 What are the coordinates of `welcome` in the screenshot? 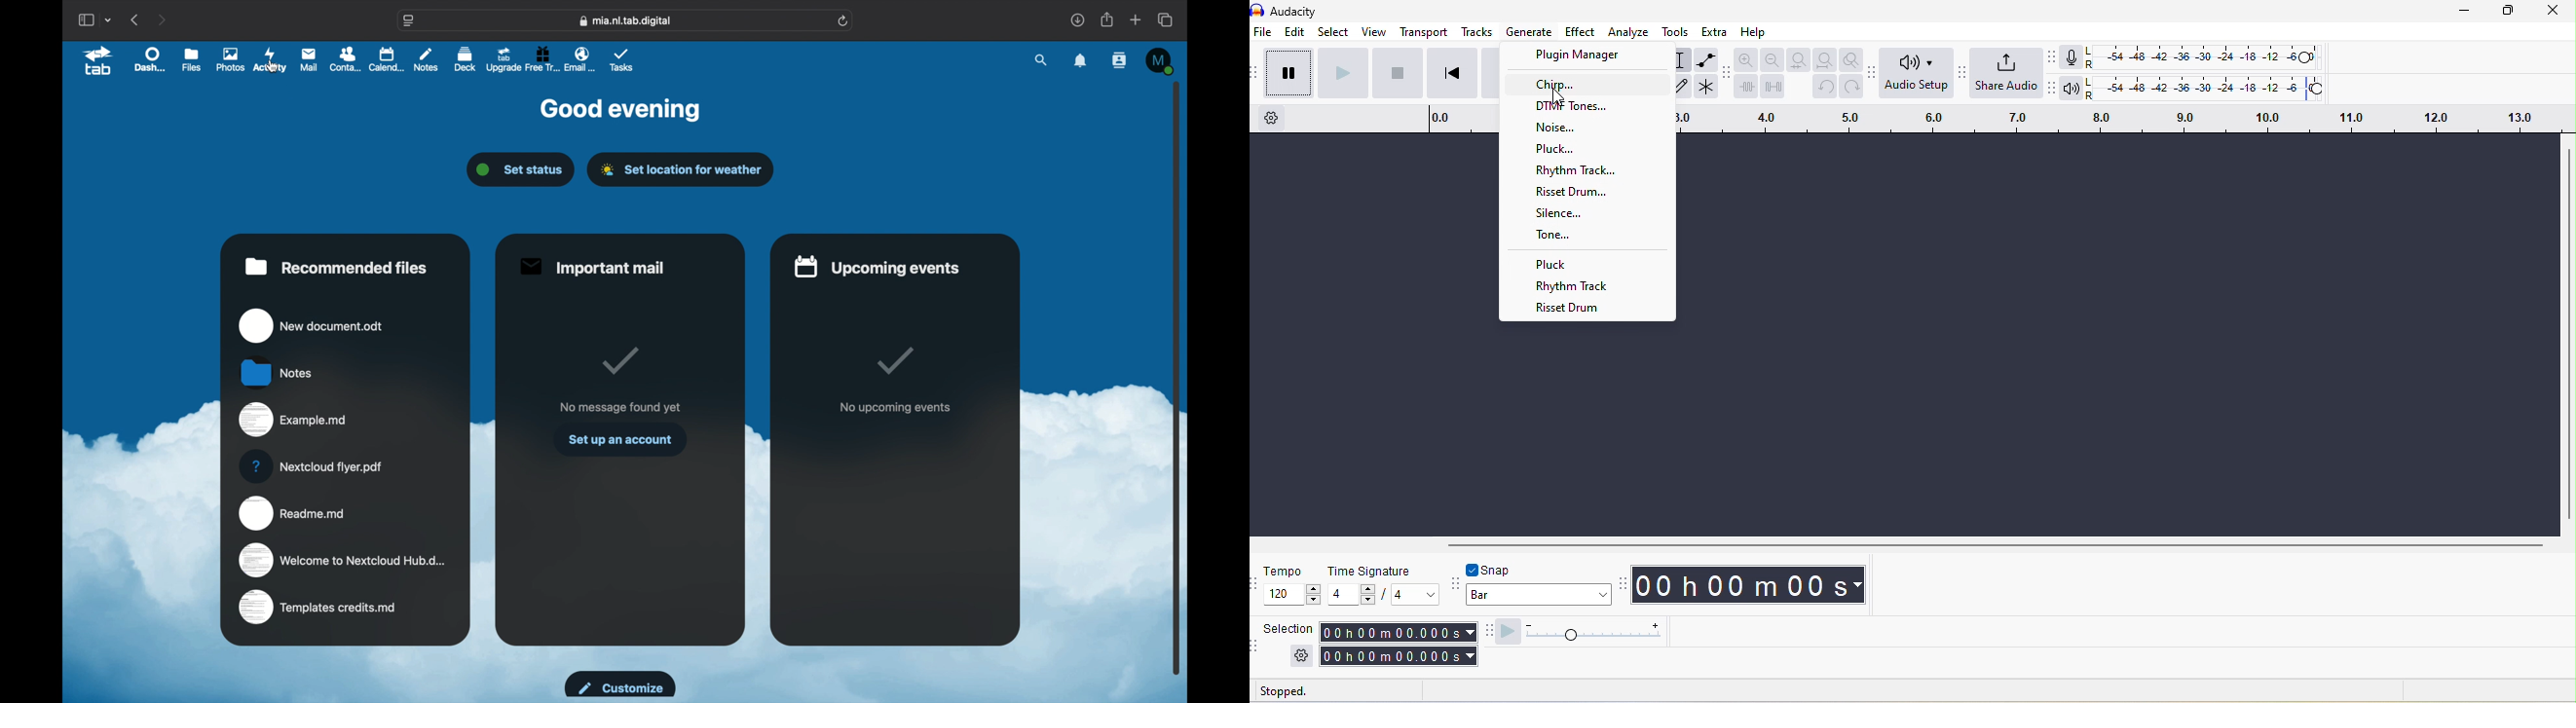 It's located at (346, 560).